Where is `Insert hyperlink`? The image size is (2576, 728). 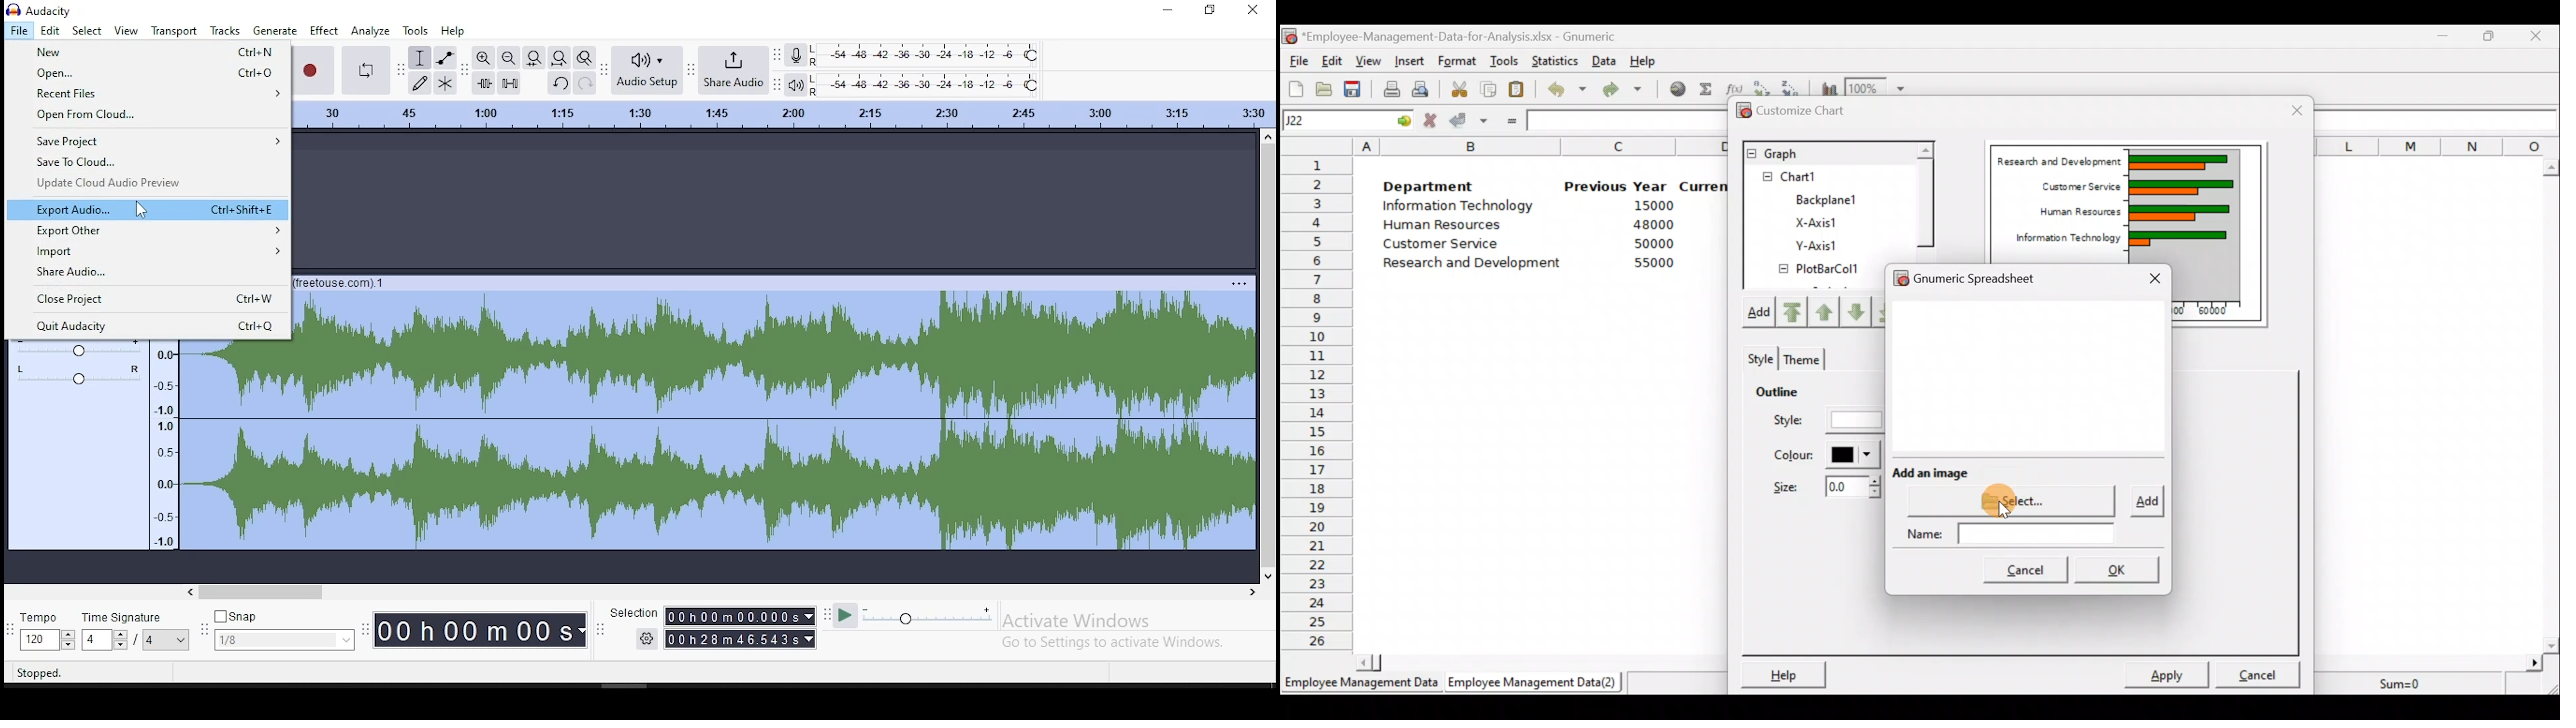
Insert hyperlink is located at coordinates (1676, 91).